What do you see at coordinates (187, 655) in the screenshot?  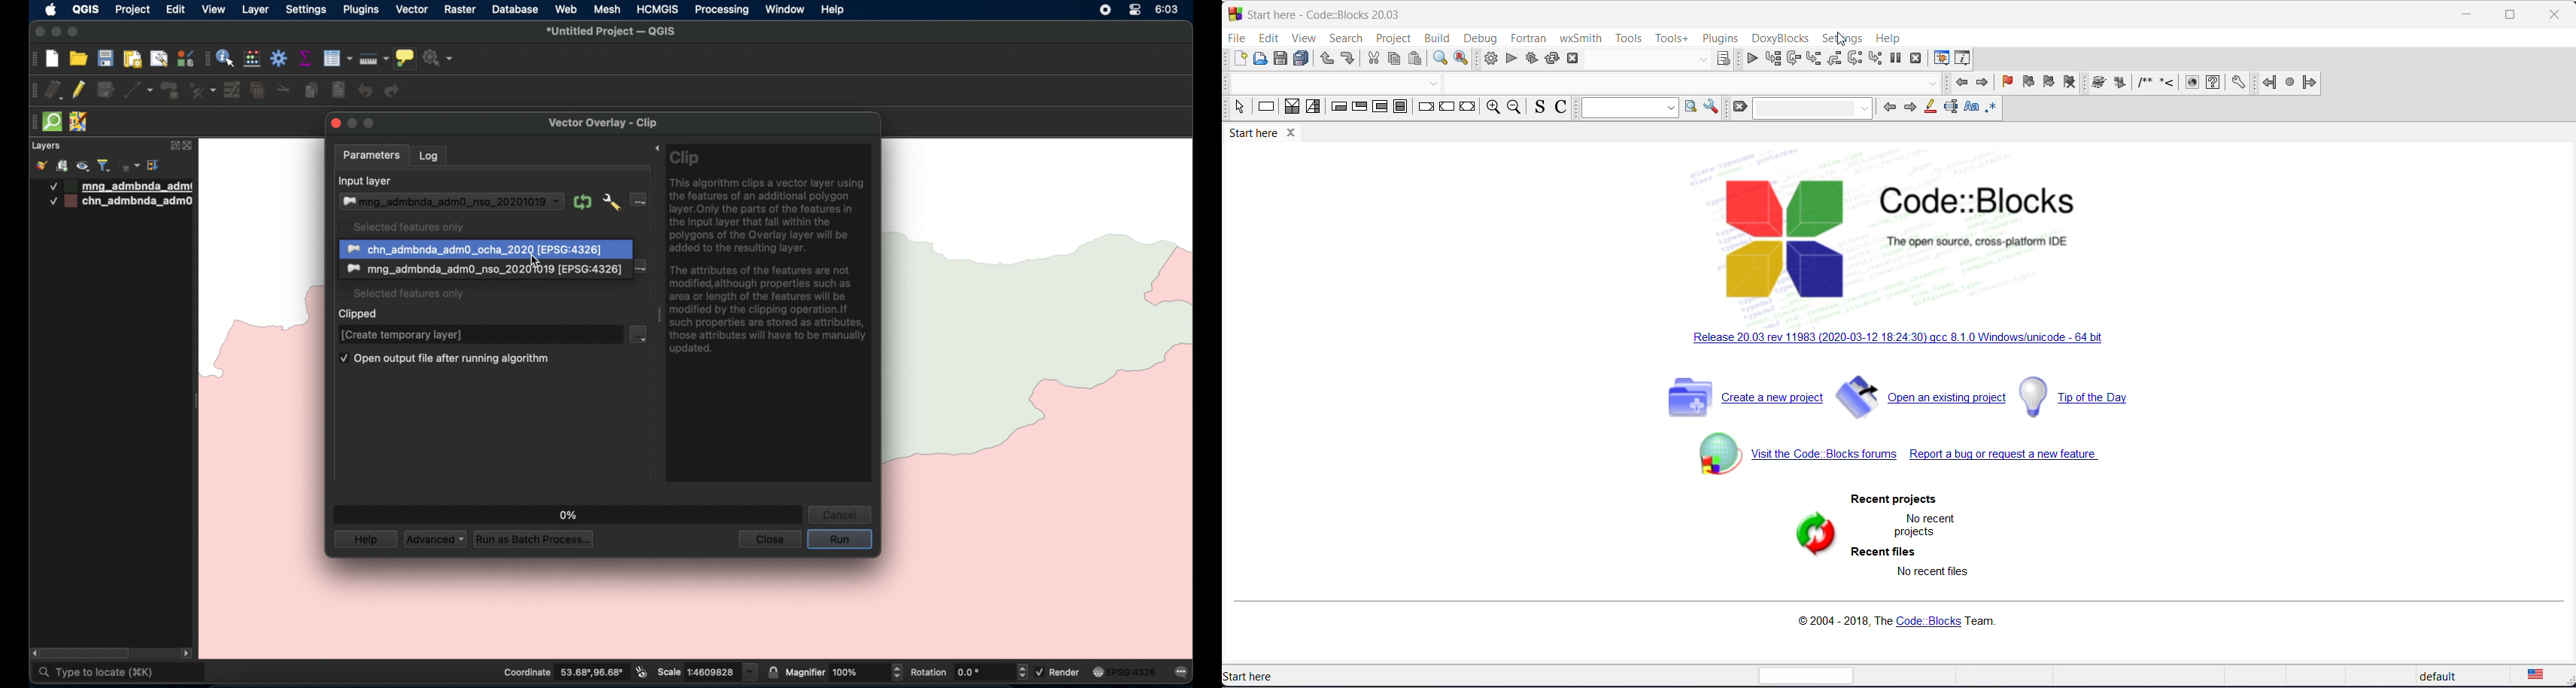 I see `scroll right` at bounding box center [187, 655].